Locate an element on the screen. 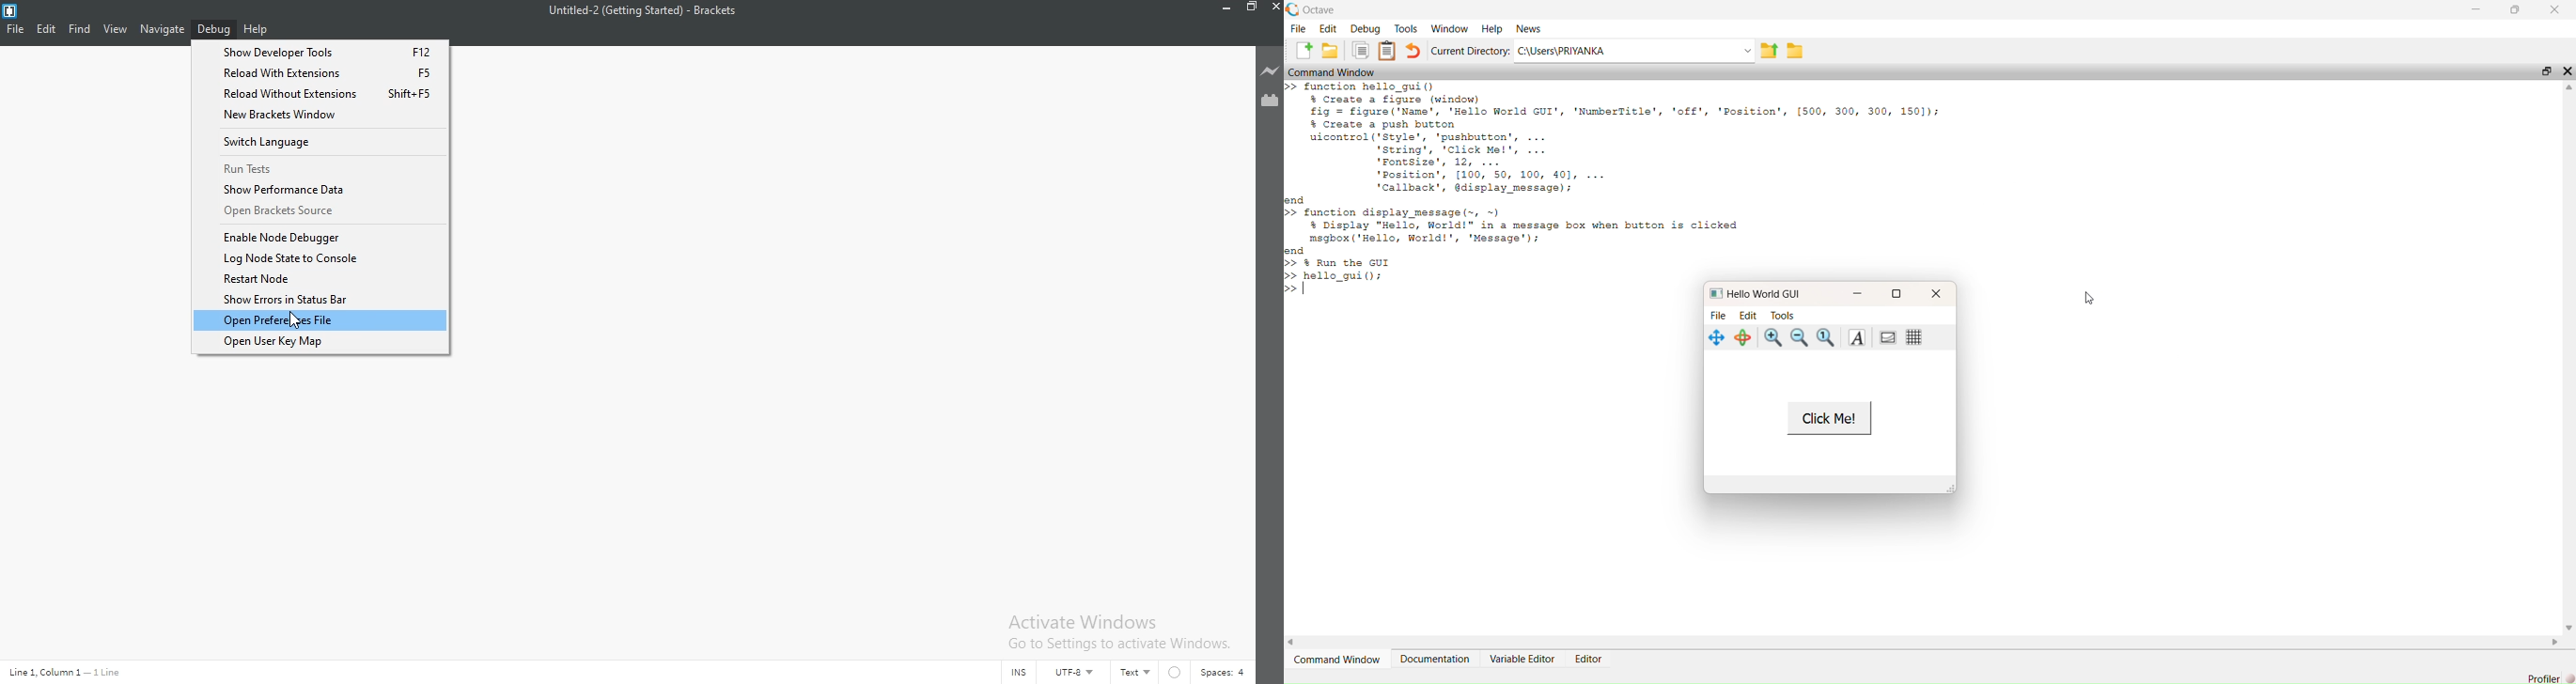 This screenshot has width=2576, height=700. Cursor is located at coordinates (296, 319).